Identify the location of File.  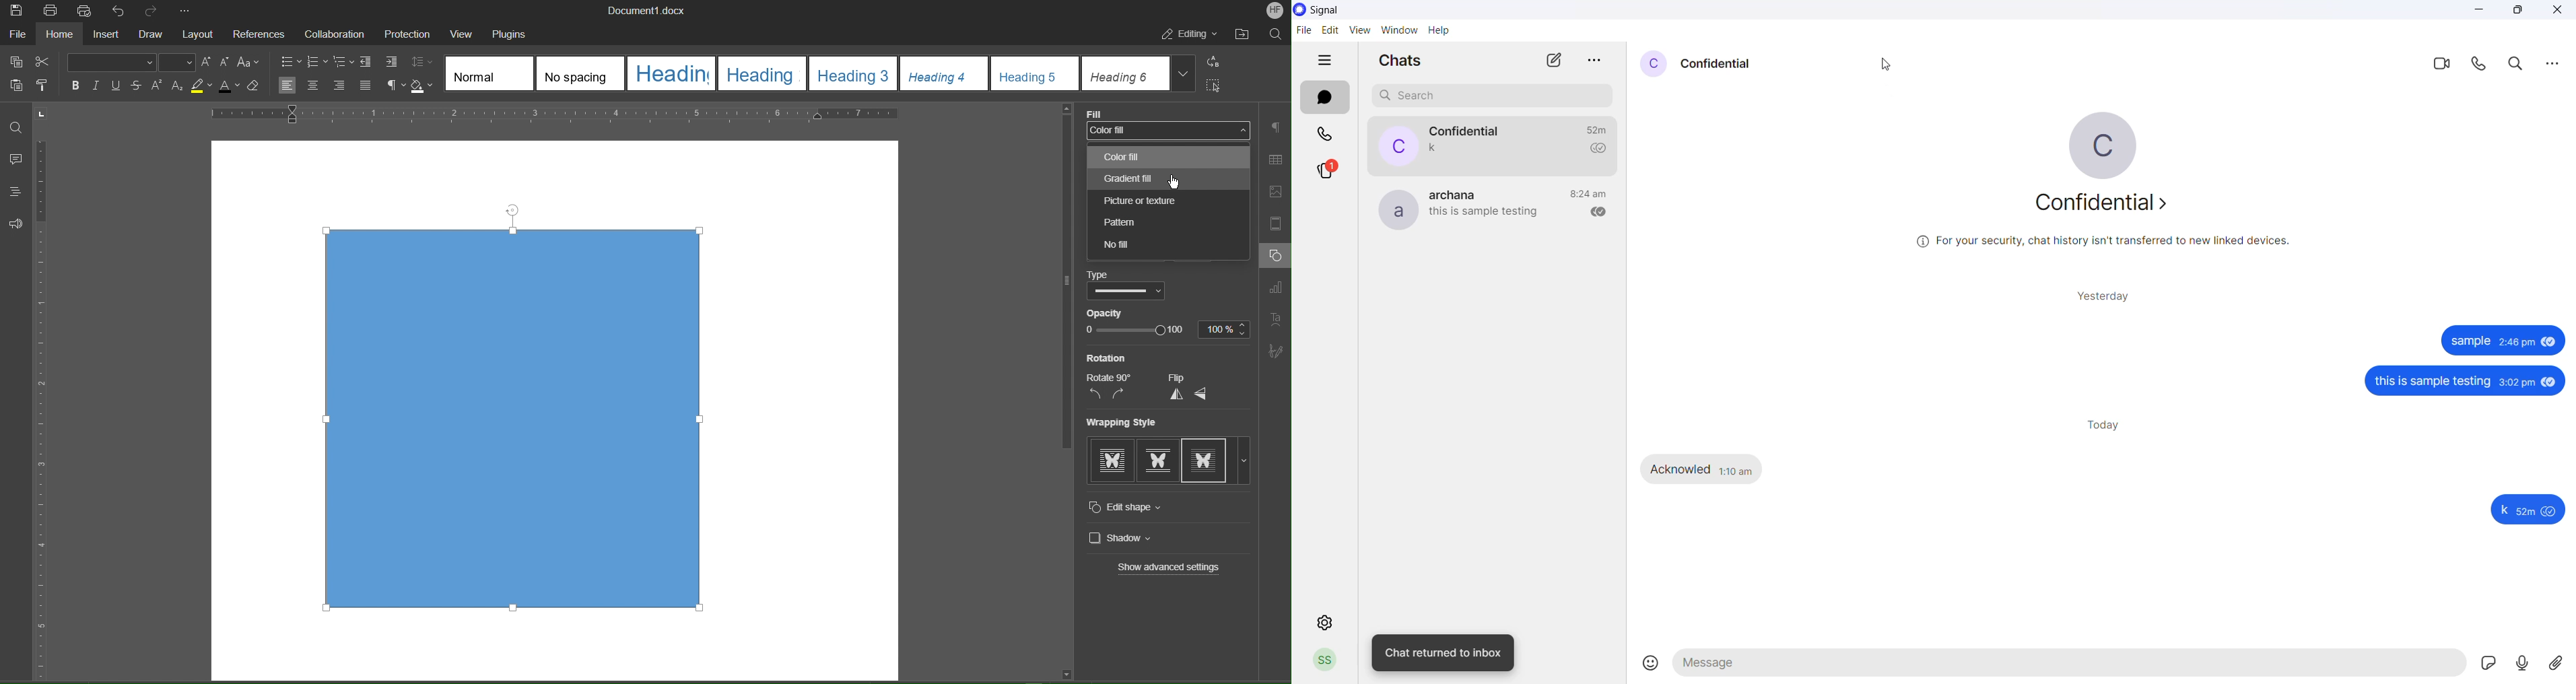
(18, 33).